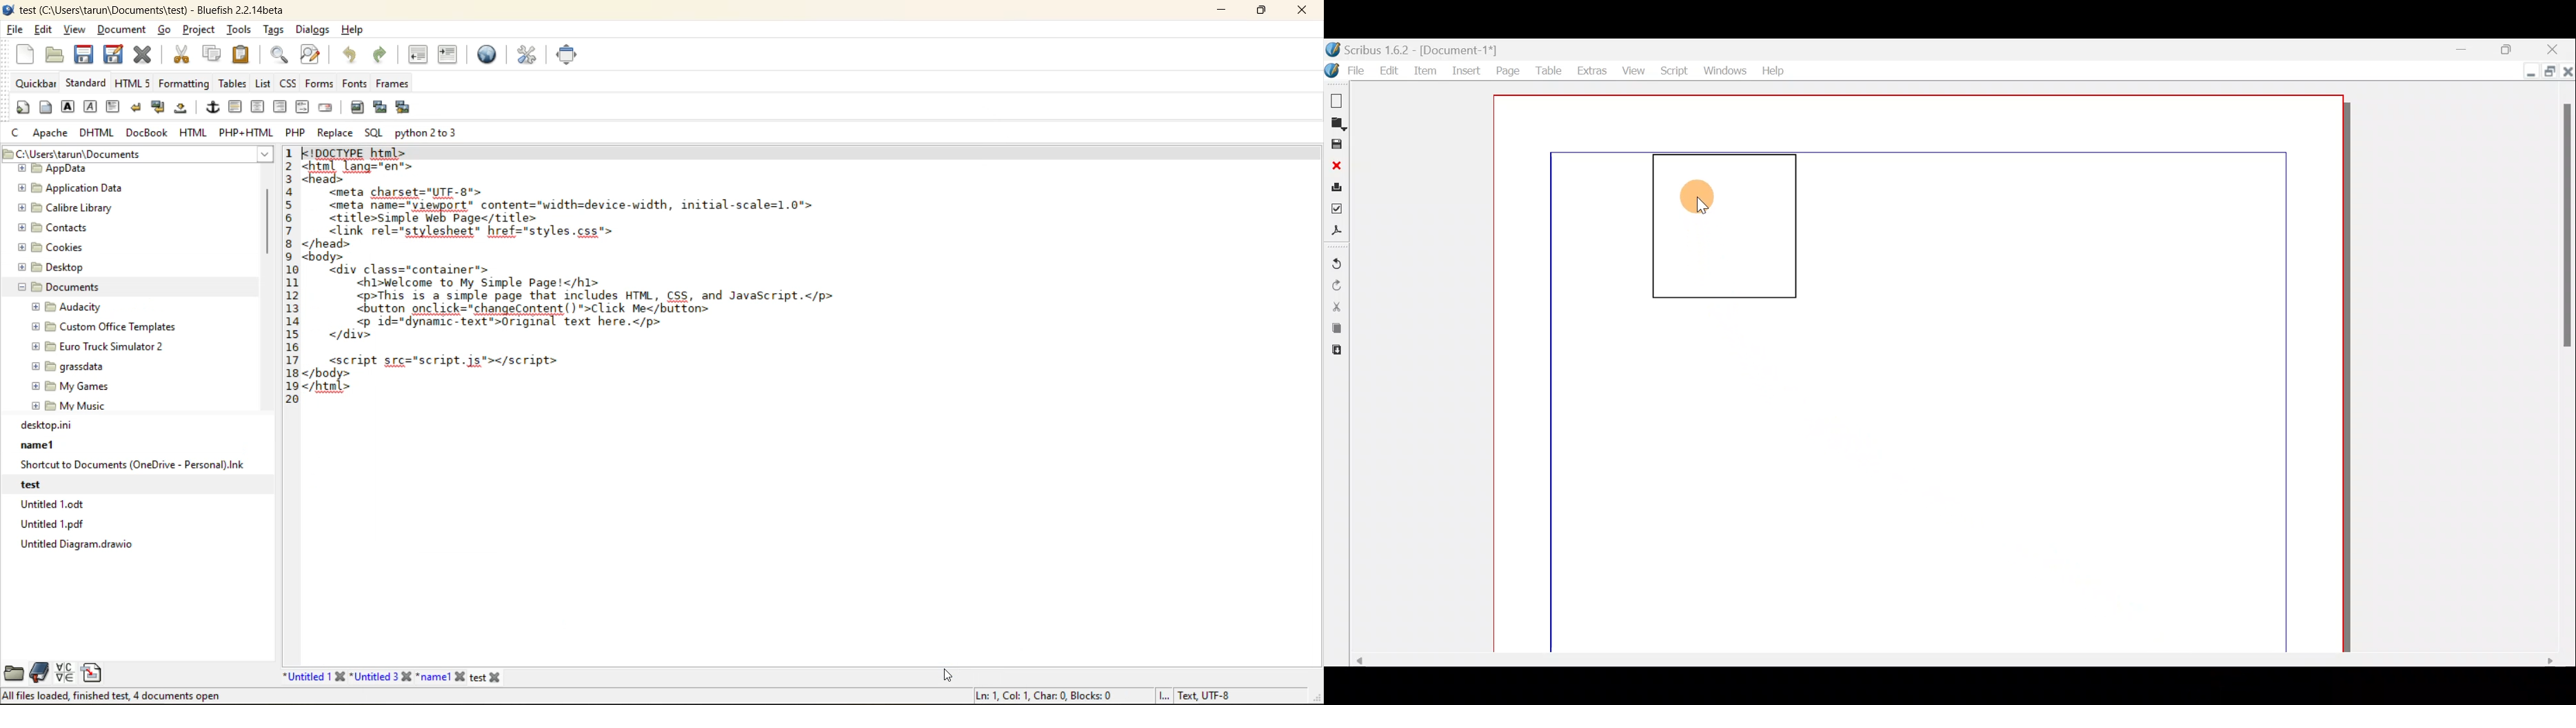 This screenshot has height=728, width=2576. What do you see at coordinates (447, 54) in the screenshot?
I see `indent` at bounding box center [447, 54].